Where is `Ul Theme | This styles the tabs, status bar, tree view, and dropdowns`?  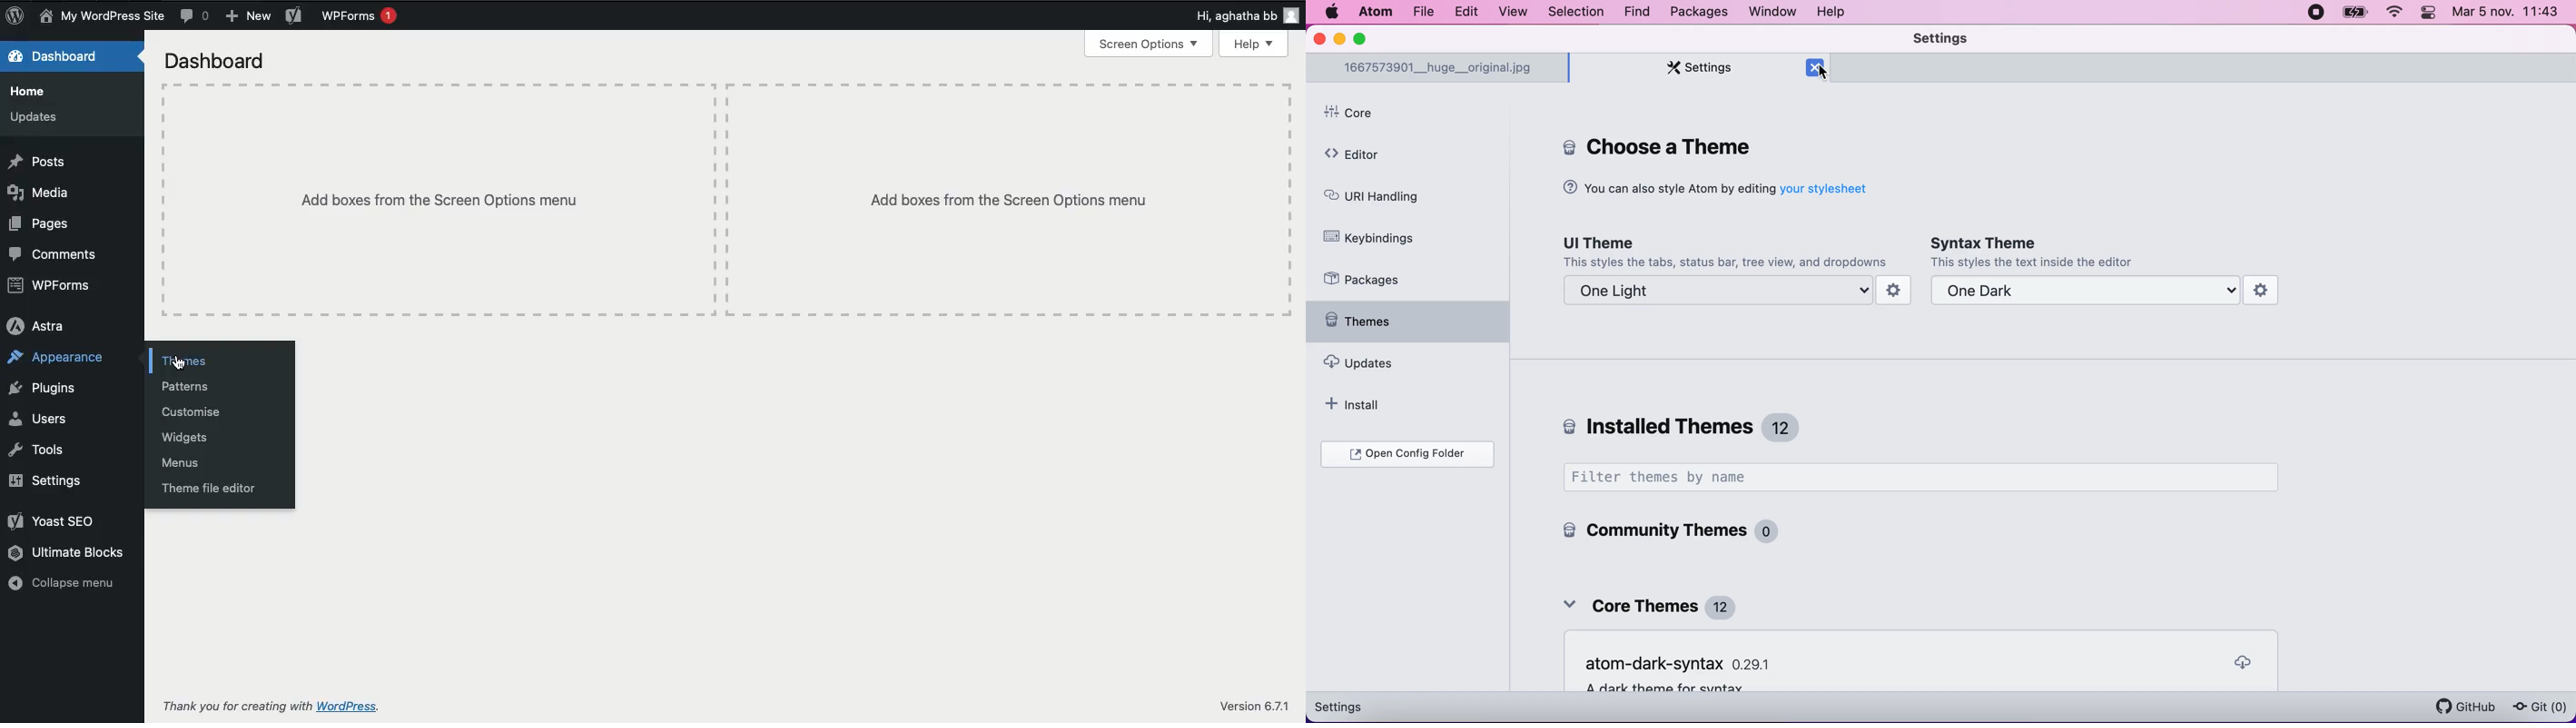 Ul Theme | This styles the tabs, status bar, tree view, and dropdowns is located at coordinates (1725, 250).